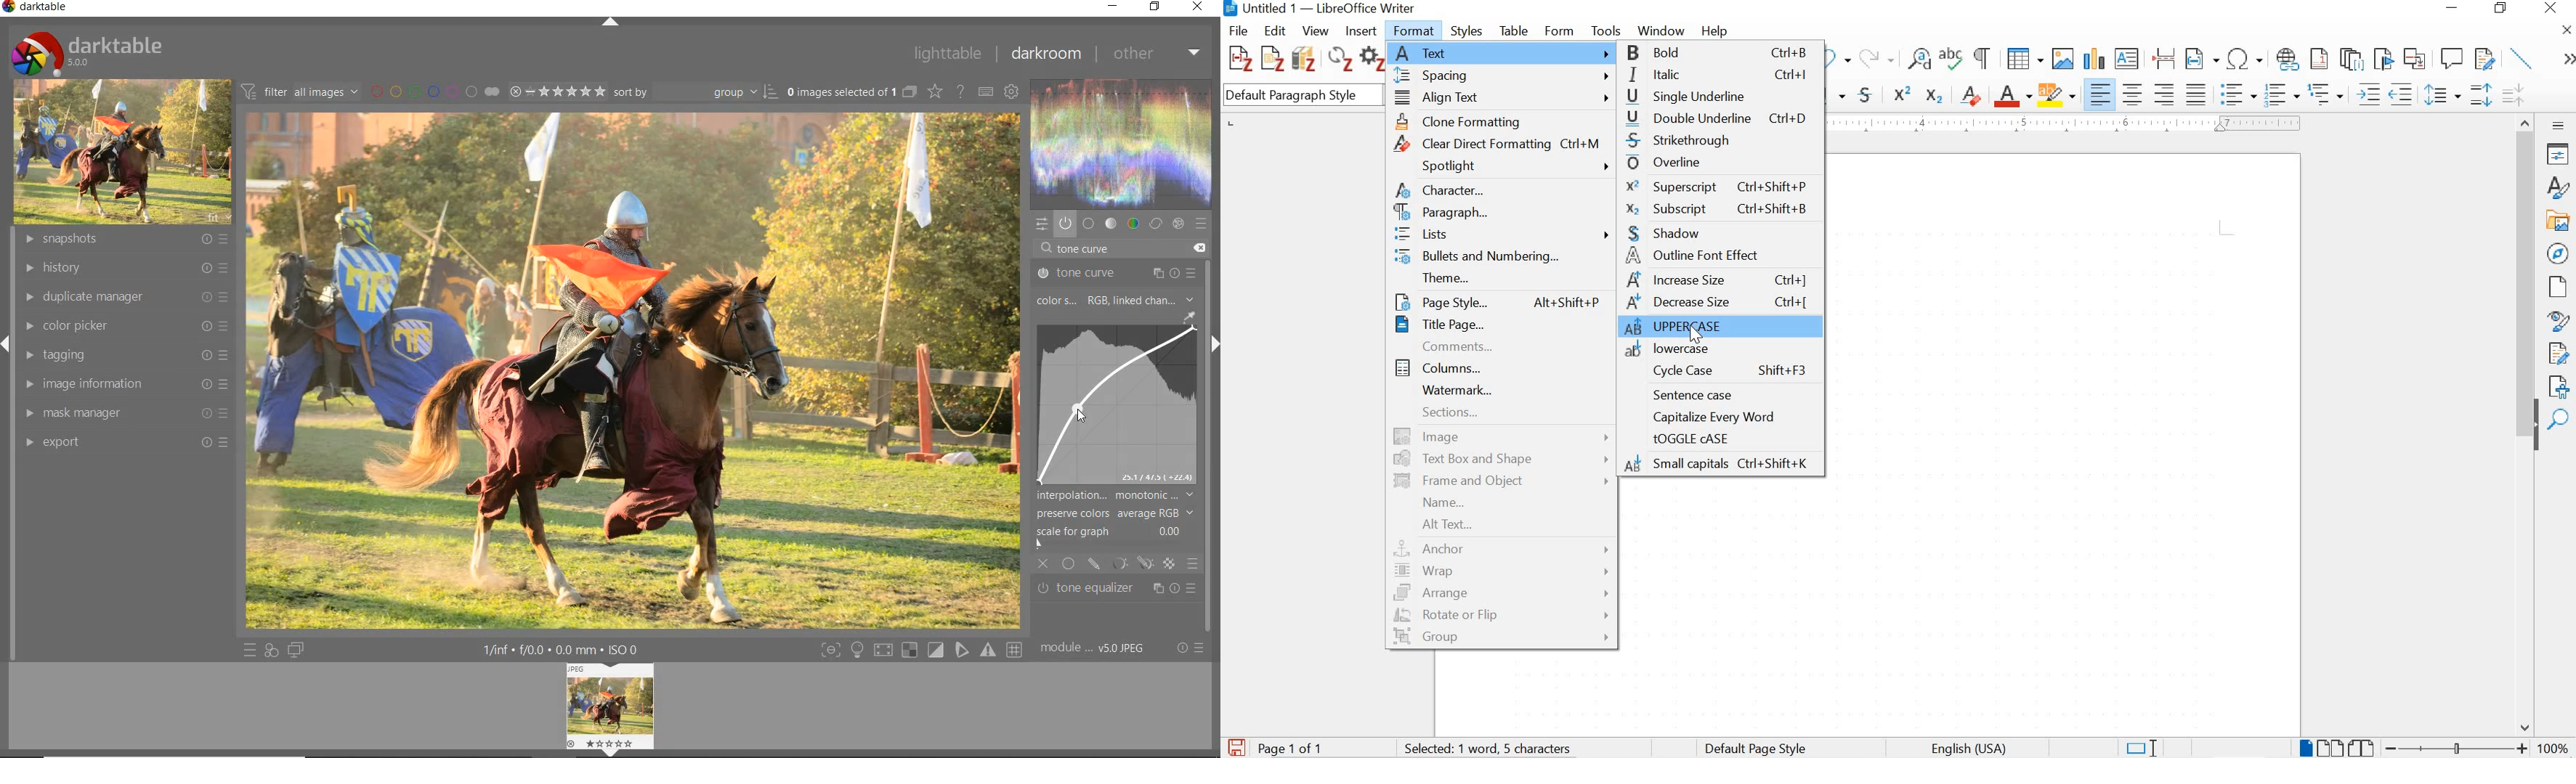  I want to click on style inspector, so click(2559, 322).